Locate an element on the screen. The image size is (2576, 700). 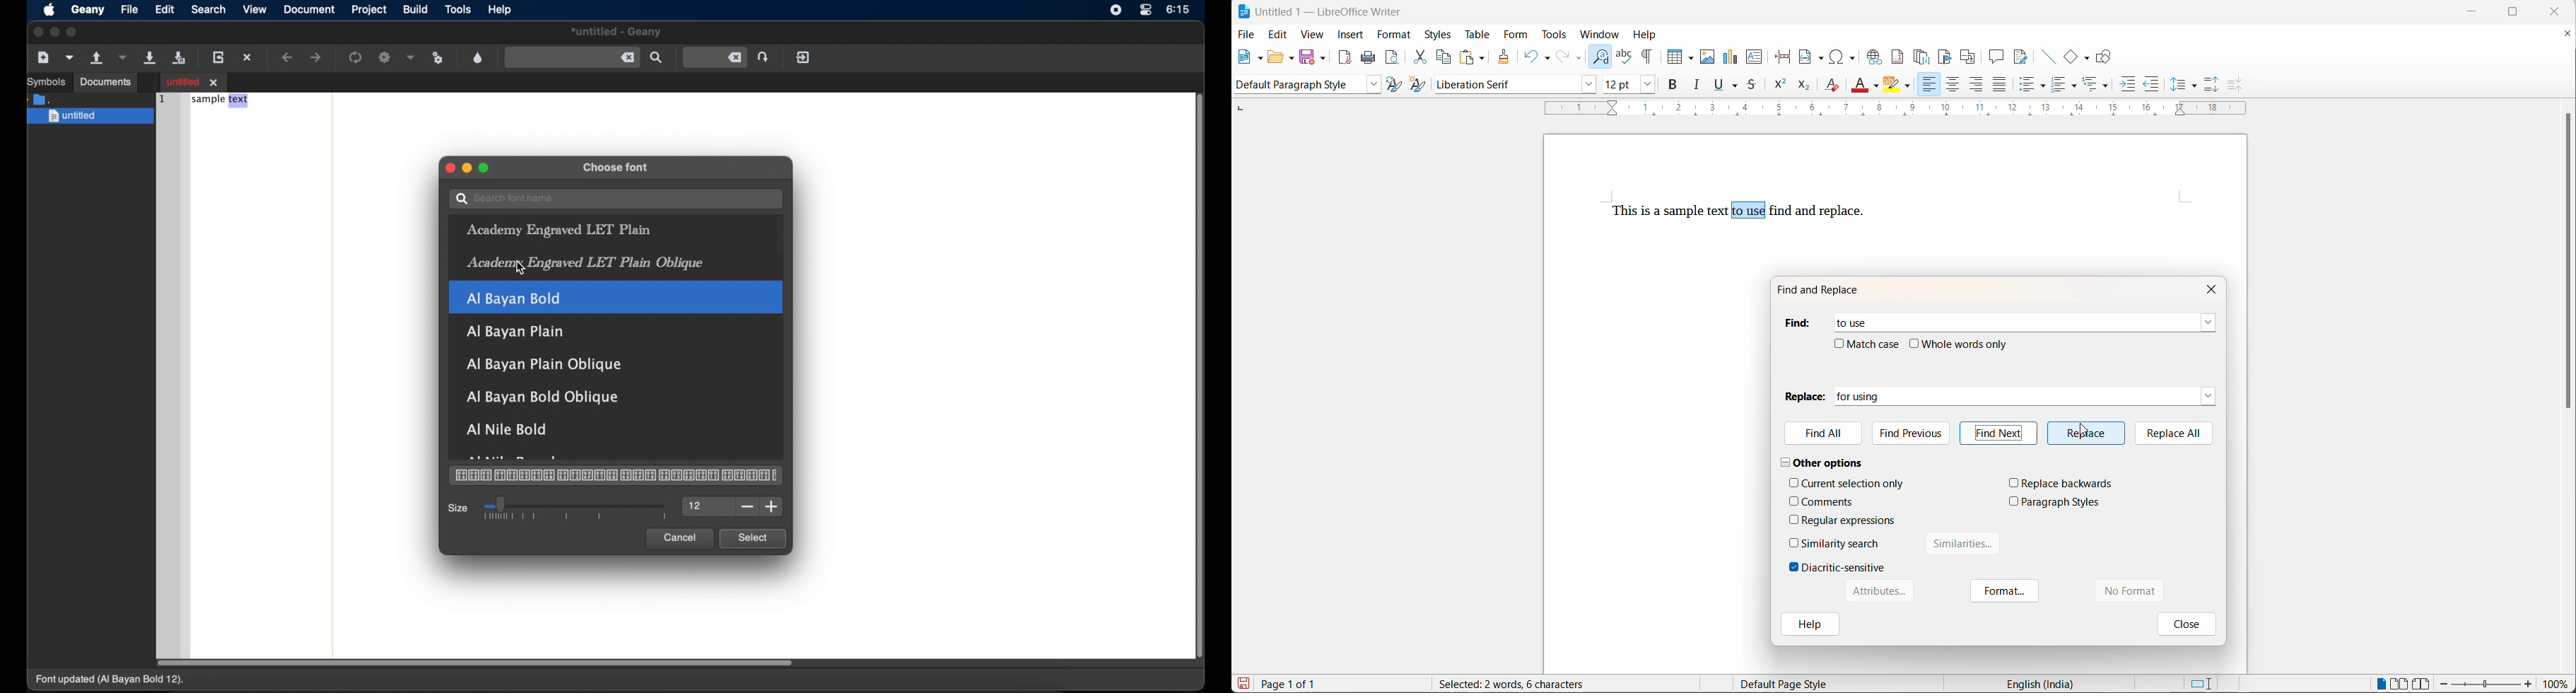
similarity search is located at coordinates (1841, 543).